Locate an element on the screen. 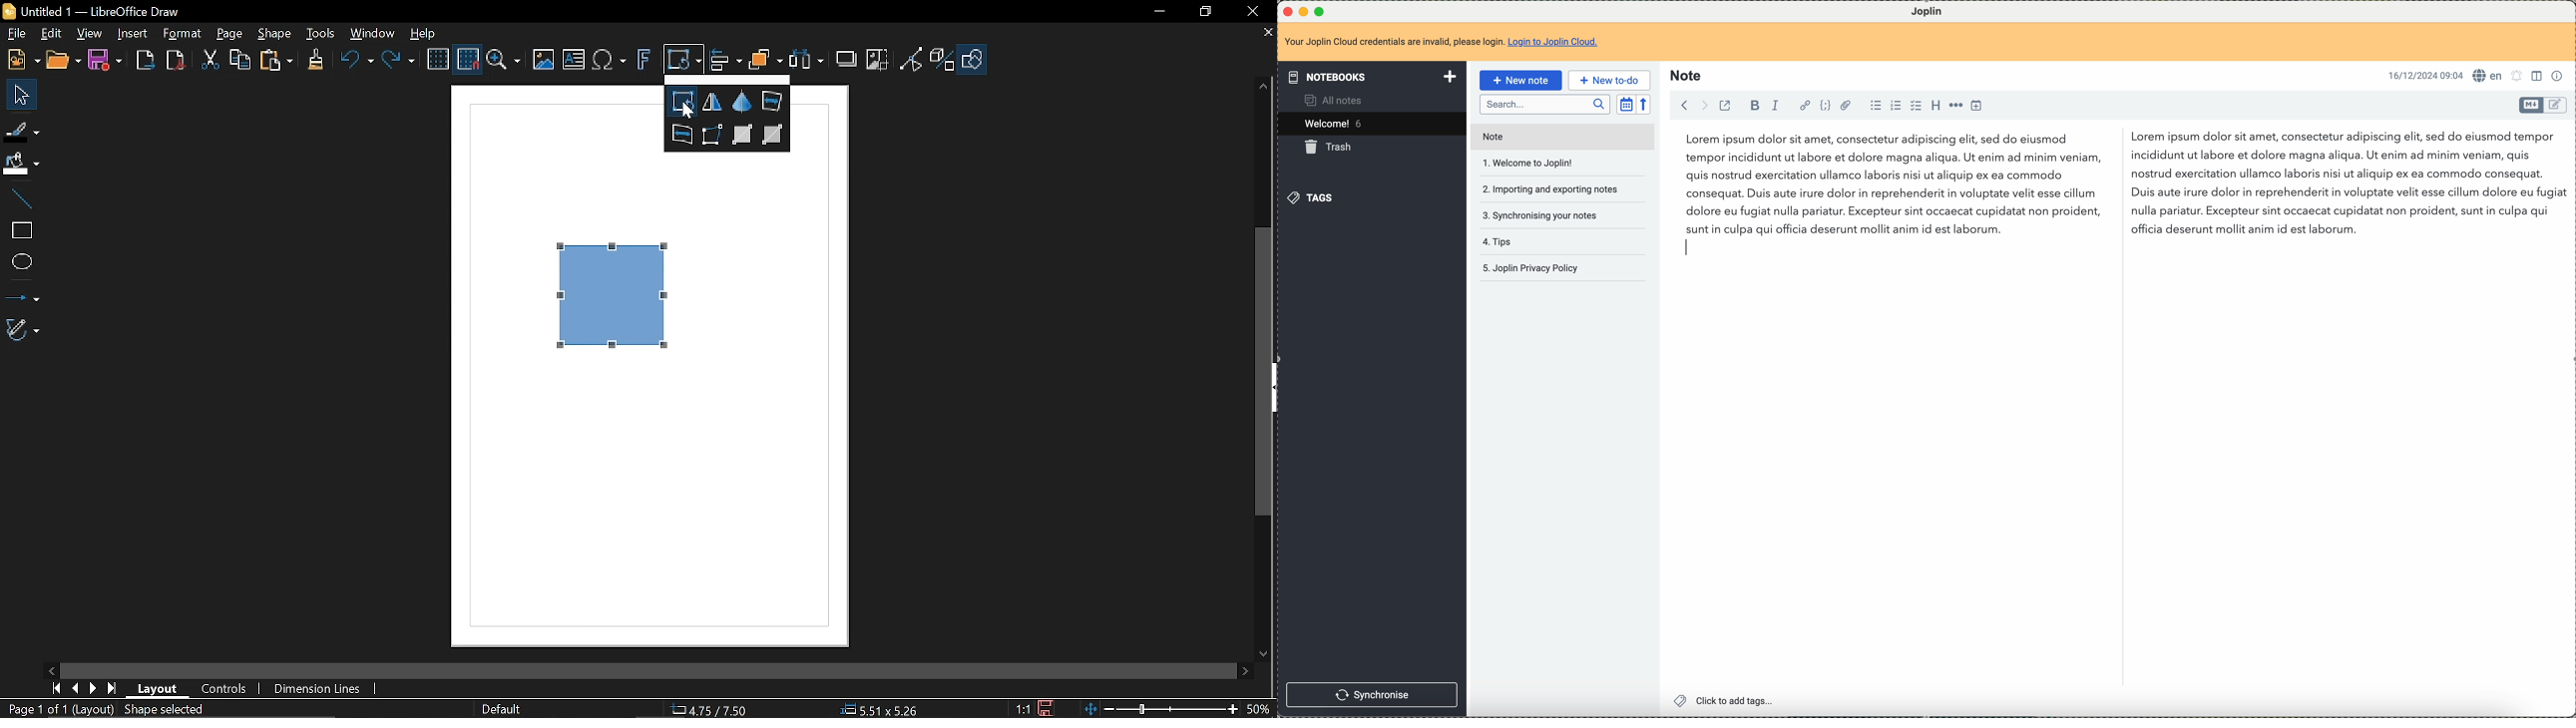  code is located at coordinates (1825, 104).